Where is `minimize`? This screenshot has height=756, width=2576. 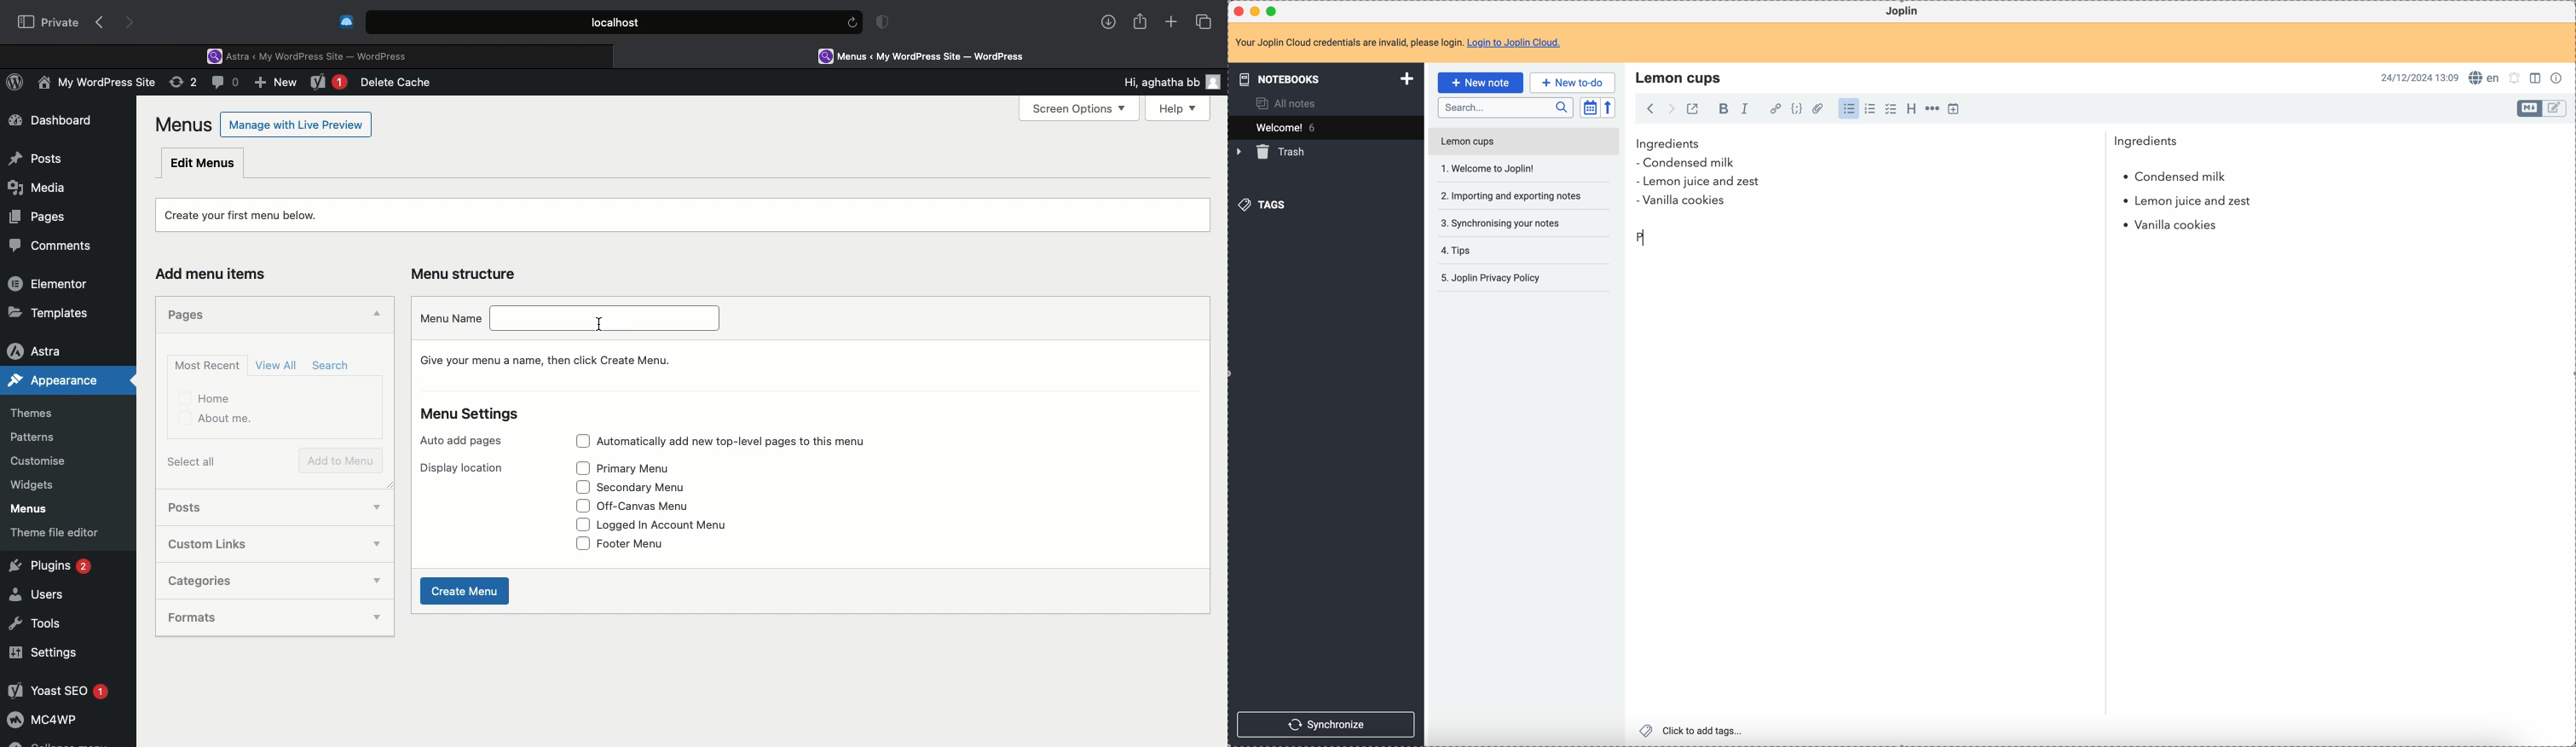
minimize is located at coordinates (1257, 12).